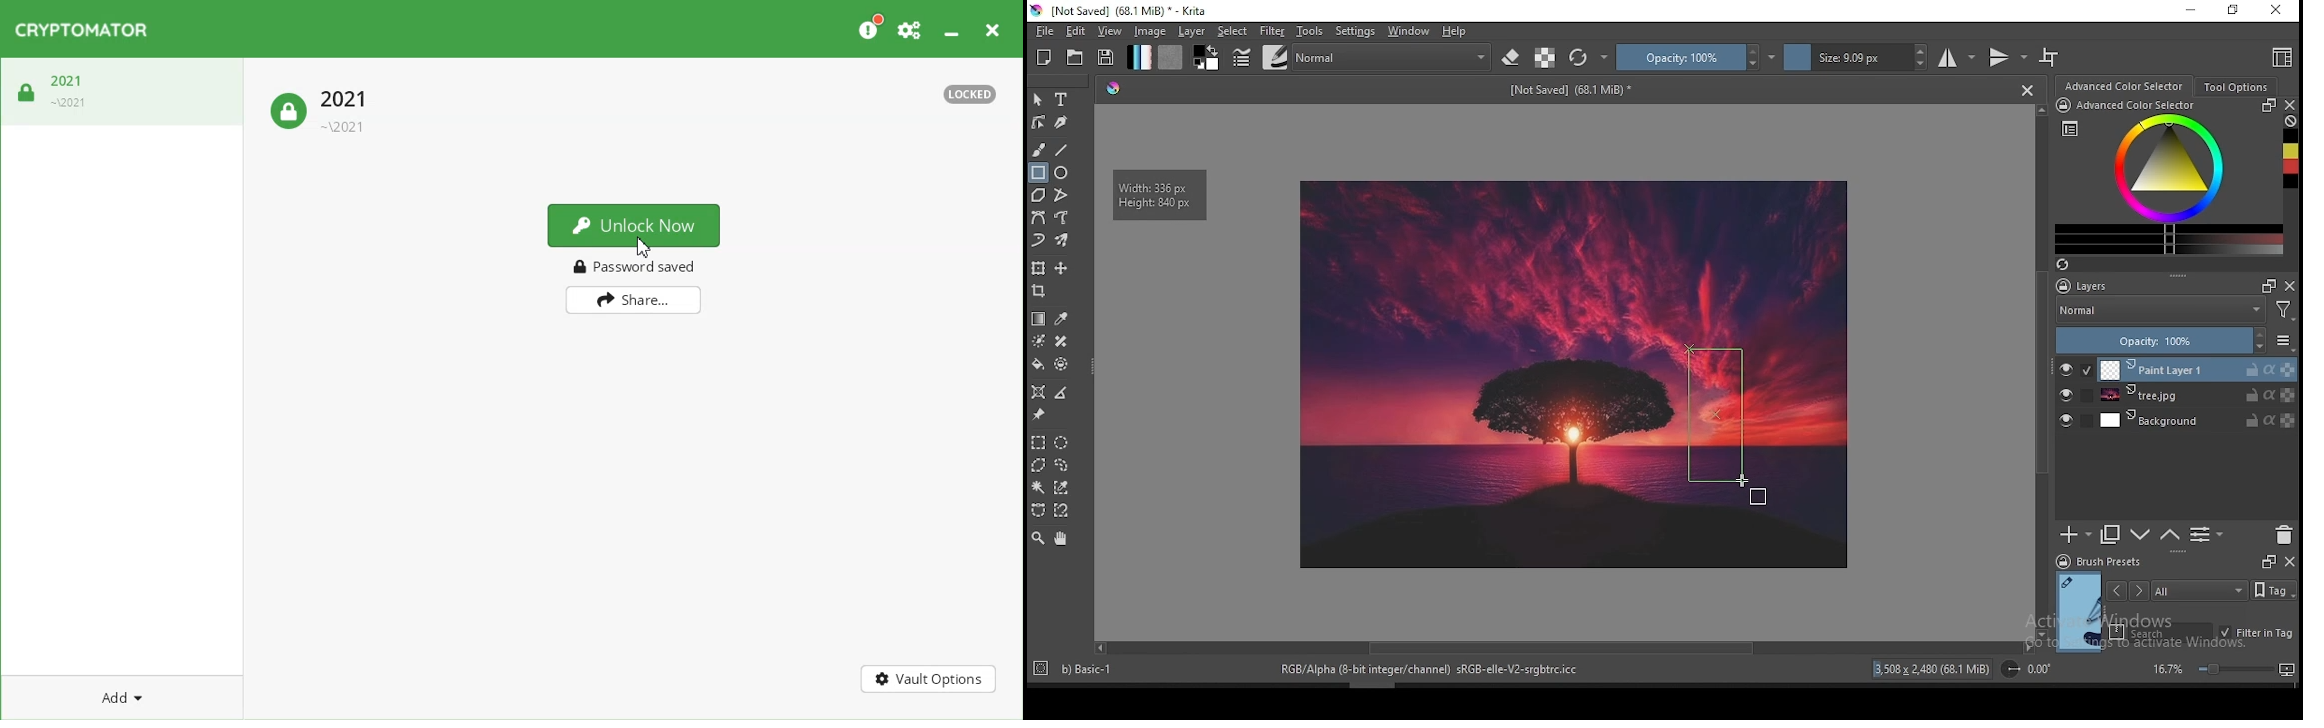 This screenshot has width=2324, height=728. What do you see at coordinates (121, 92) in the screenshot?
I see `Vault Lock` at bounding box center [121, 92].